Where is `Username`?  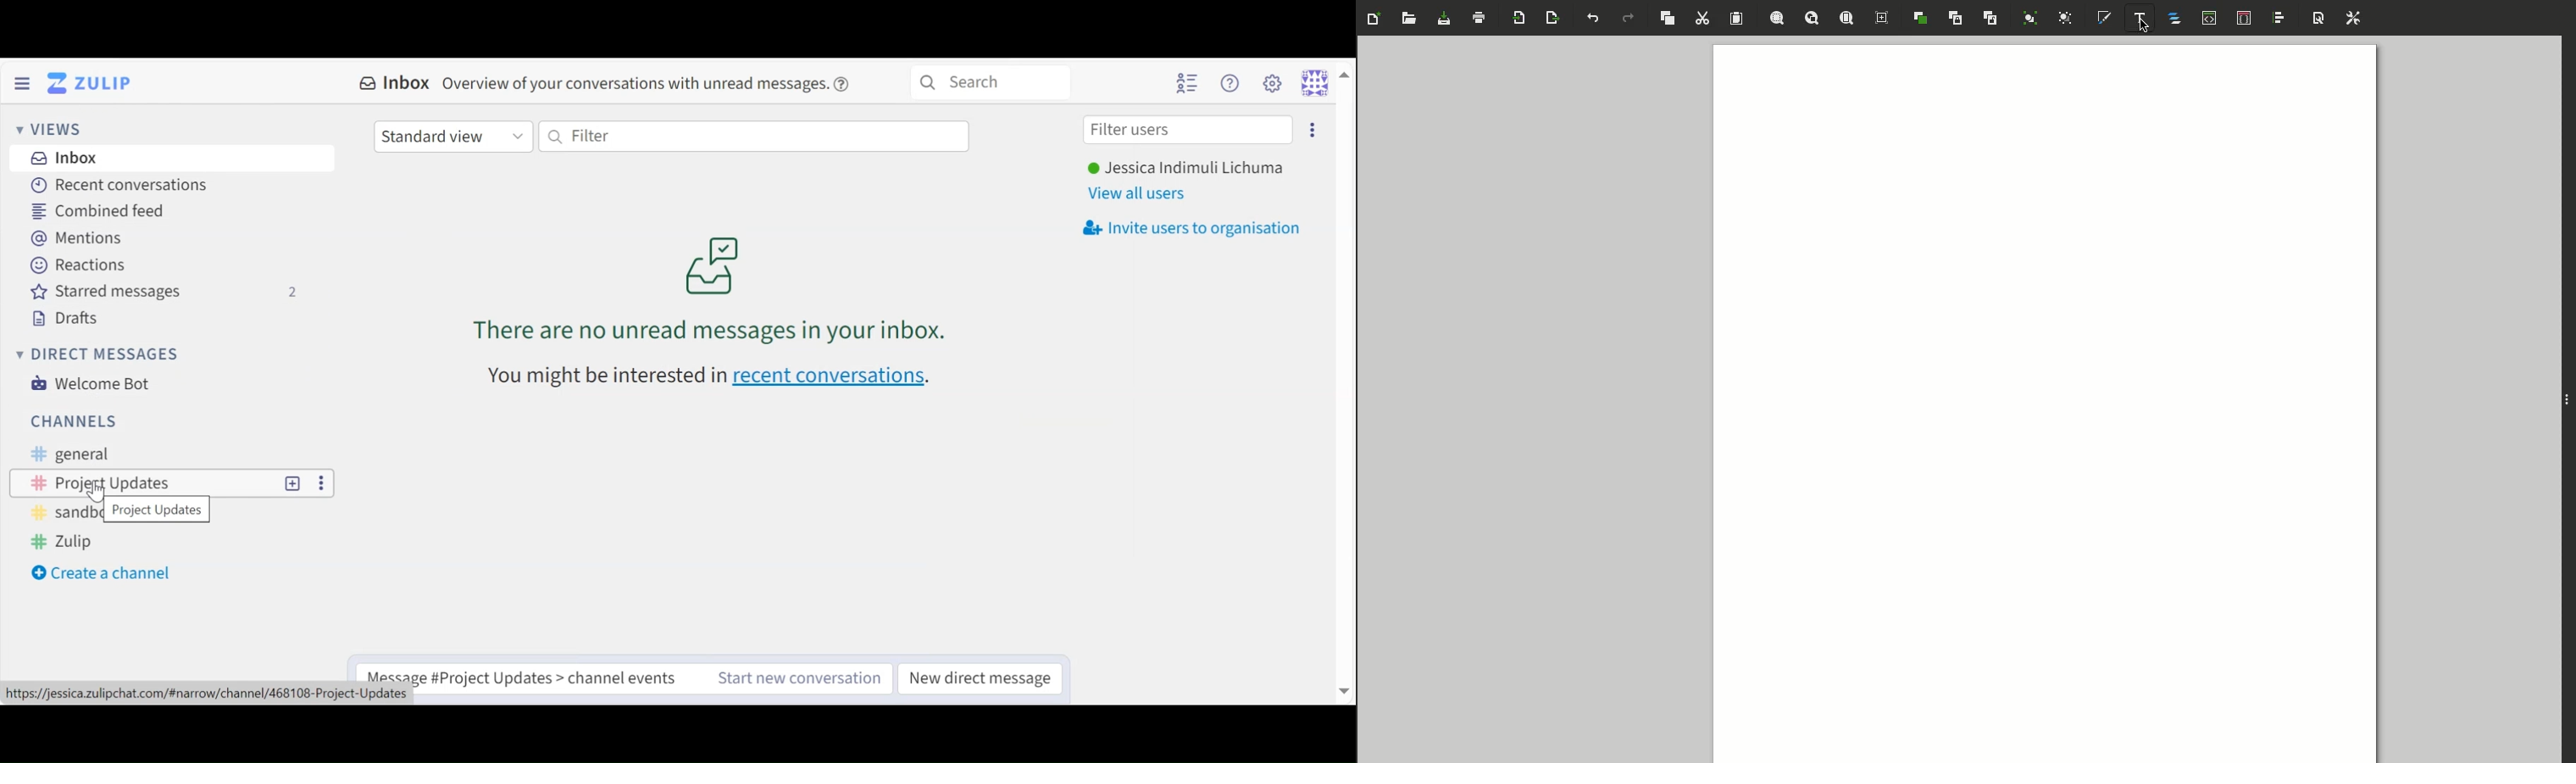 Username is located at coordinates (1185, 169).